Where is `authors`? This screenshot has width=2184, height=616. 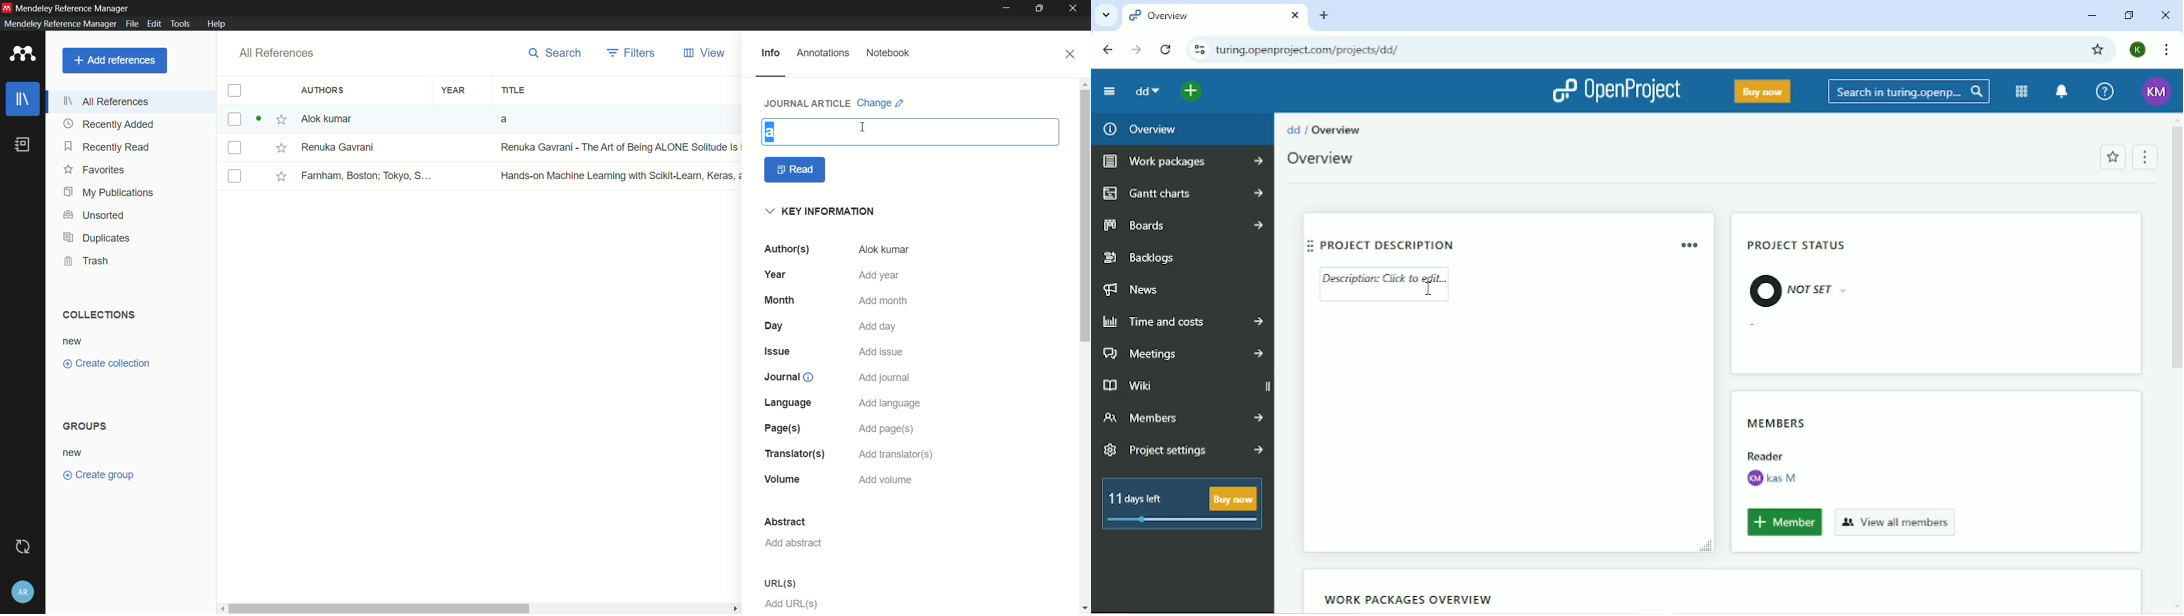 authors is located at coordinates (325, 90).